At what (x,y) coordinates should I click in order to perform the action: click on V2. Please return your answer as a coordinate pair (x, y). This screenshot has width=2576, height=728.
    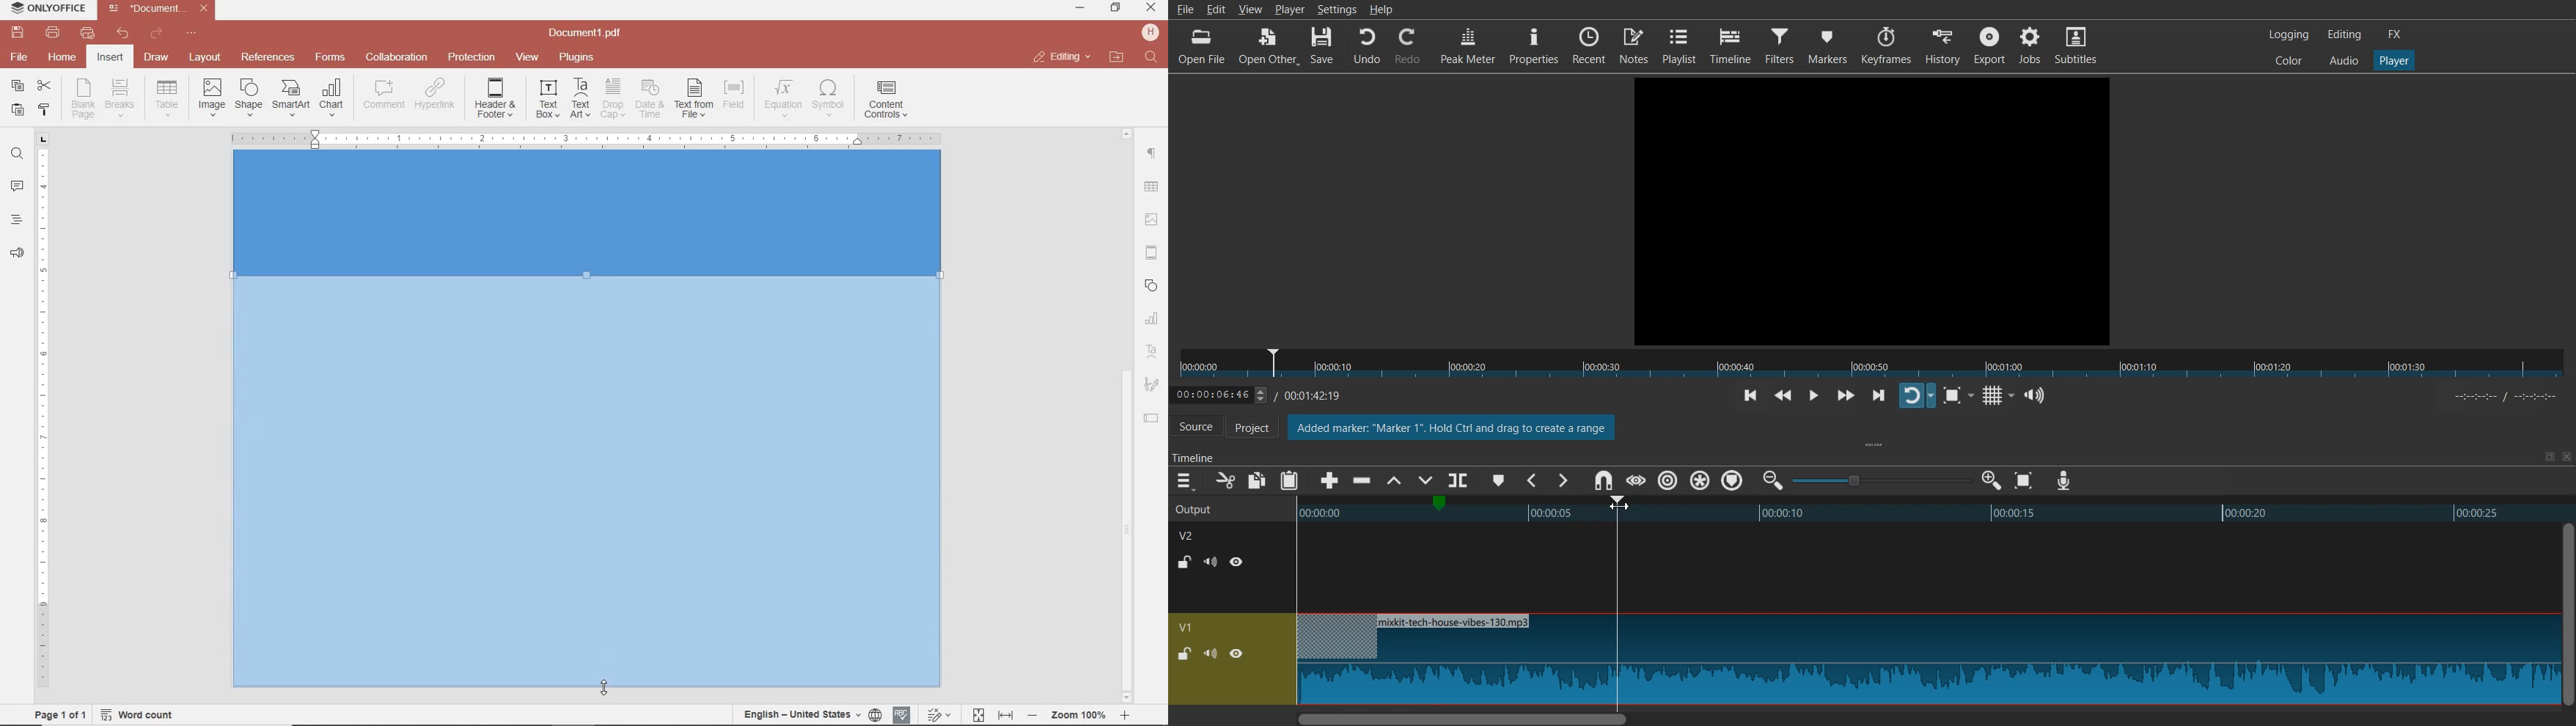
    Looking at the image, I should click on (1194, 534).